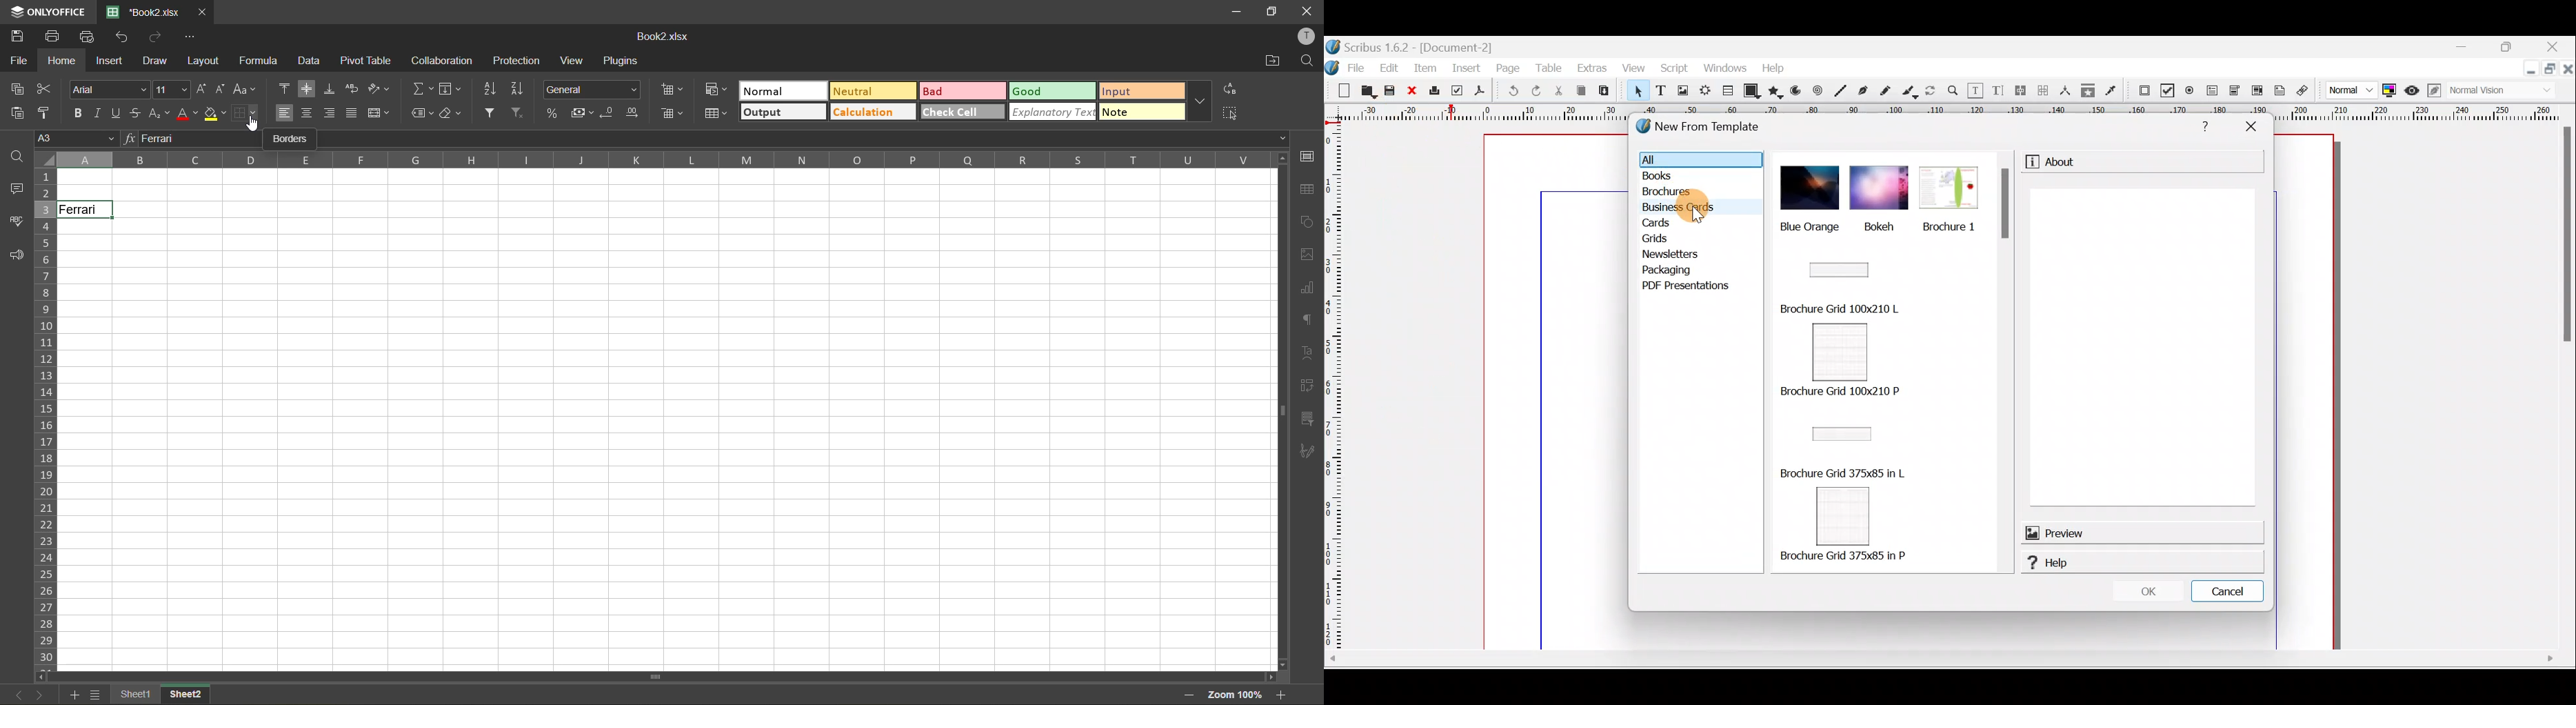 This screenshot has height=728, width=2576. What do you see at coordinates (1951, 660) in the screenshot?
I see `Scroll bar` at bounding box center [1951, 660].